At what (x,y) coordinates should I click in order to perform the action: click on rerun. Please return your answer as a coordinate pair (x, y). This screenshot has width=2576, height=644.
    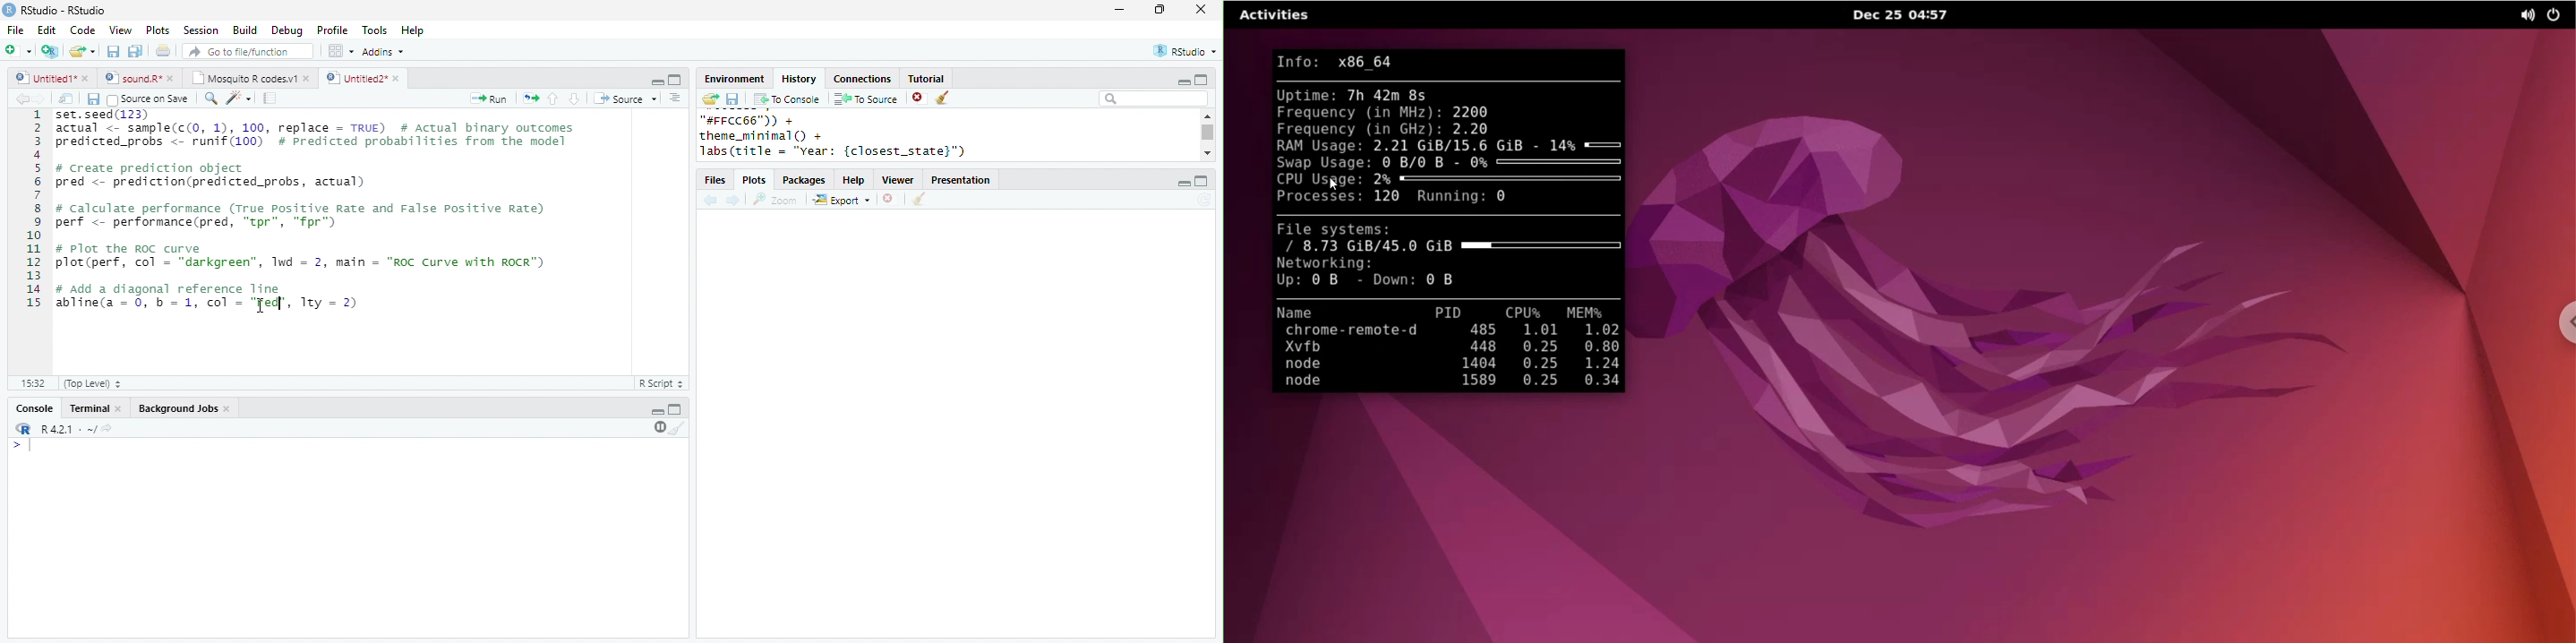
    Looking at the image, I should click on (531, 99).